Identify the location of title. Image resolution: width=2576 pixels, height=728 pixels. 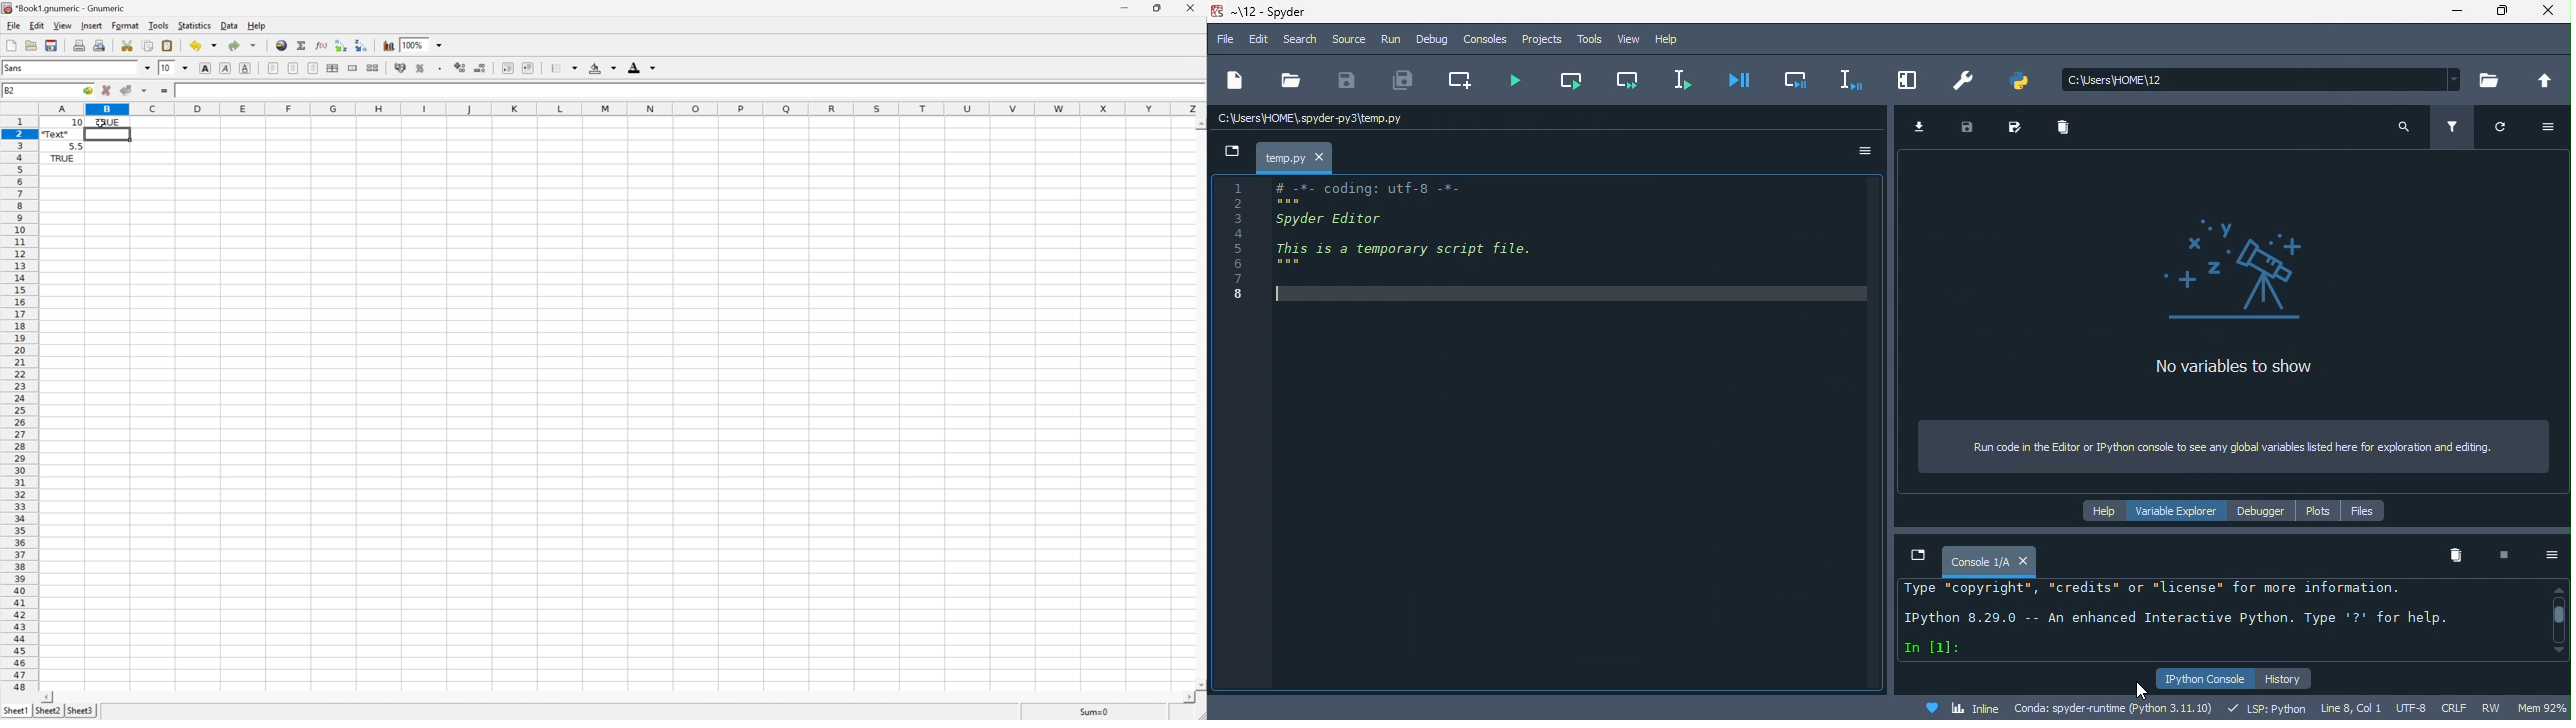
(1269, 13).